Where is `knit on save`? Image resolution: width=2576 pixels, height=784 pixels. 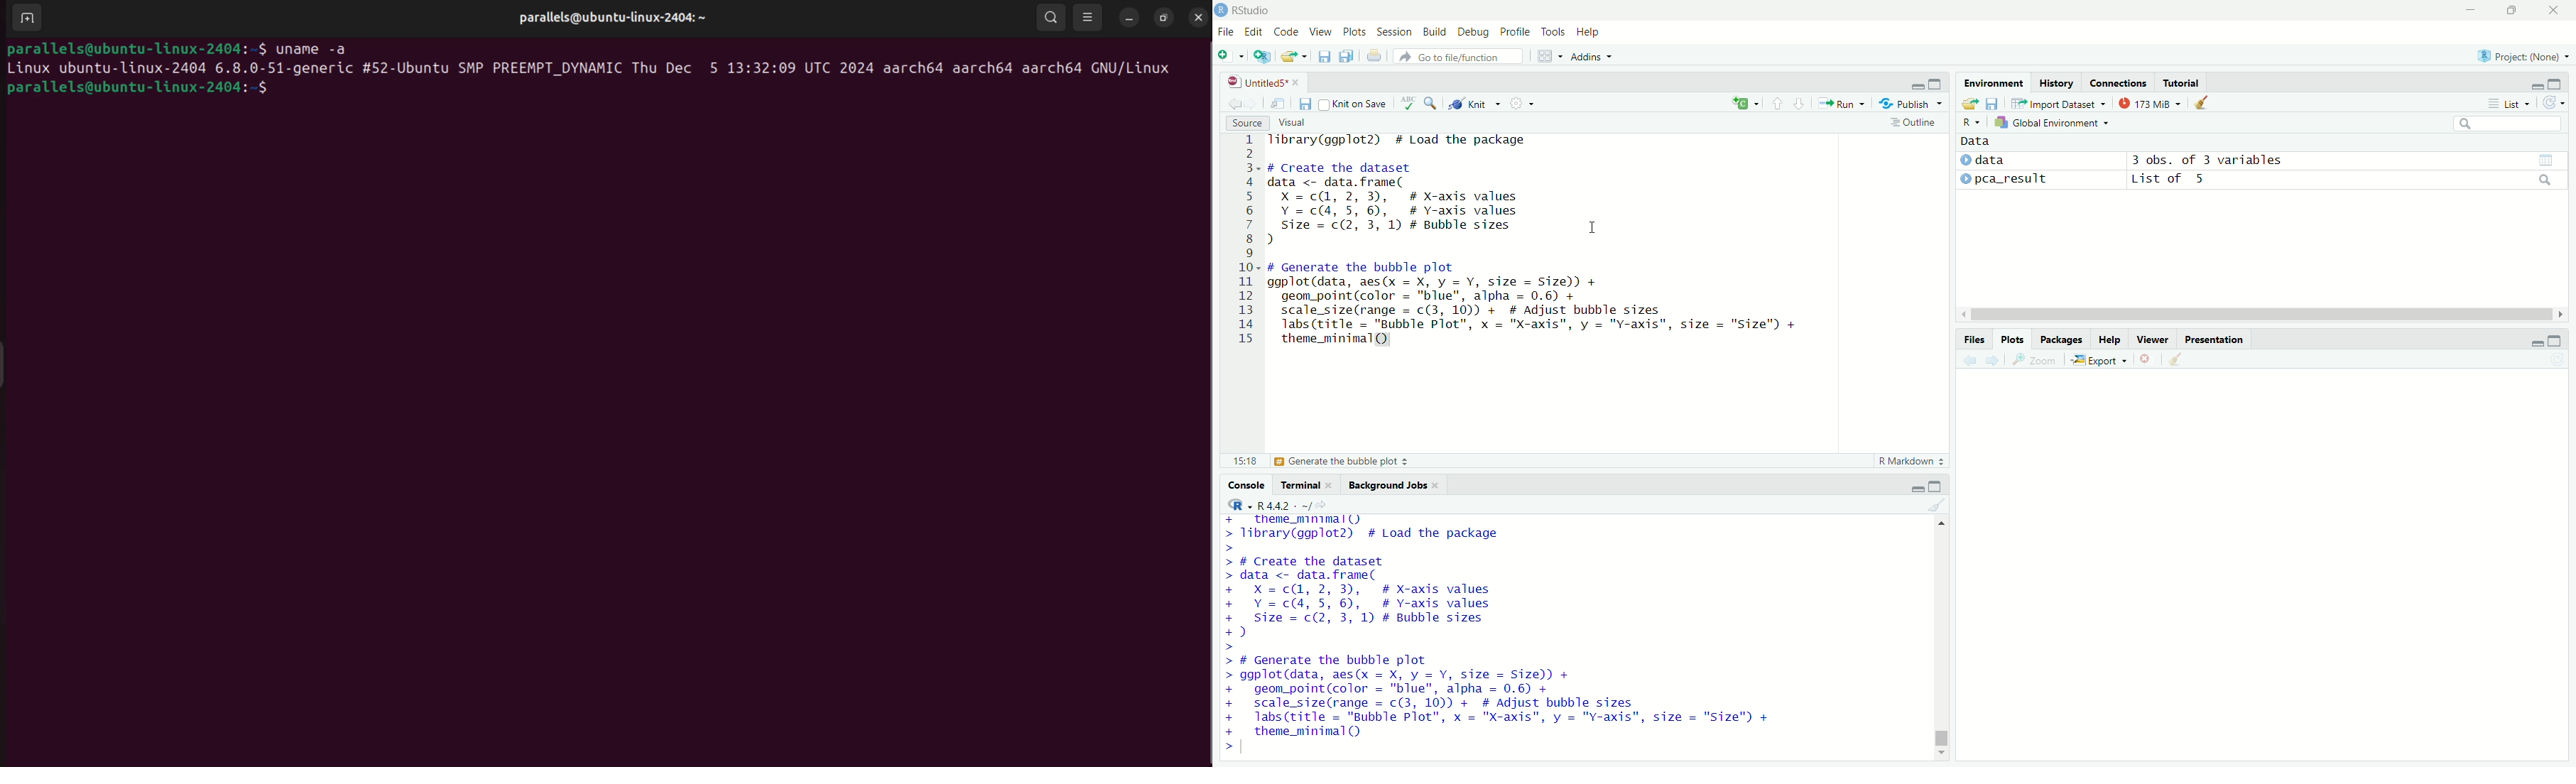 knit on save is located at coordinates (1354, 103).